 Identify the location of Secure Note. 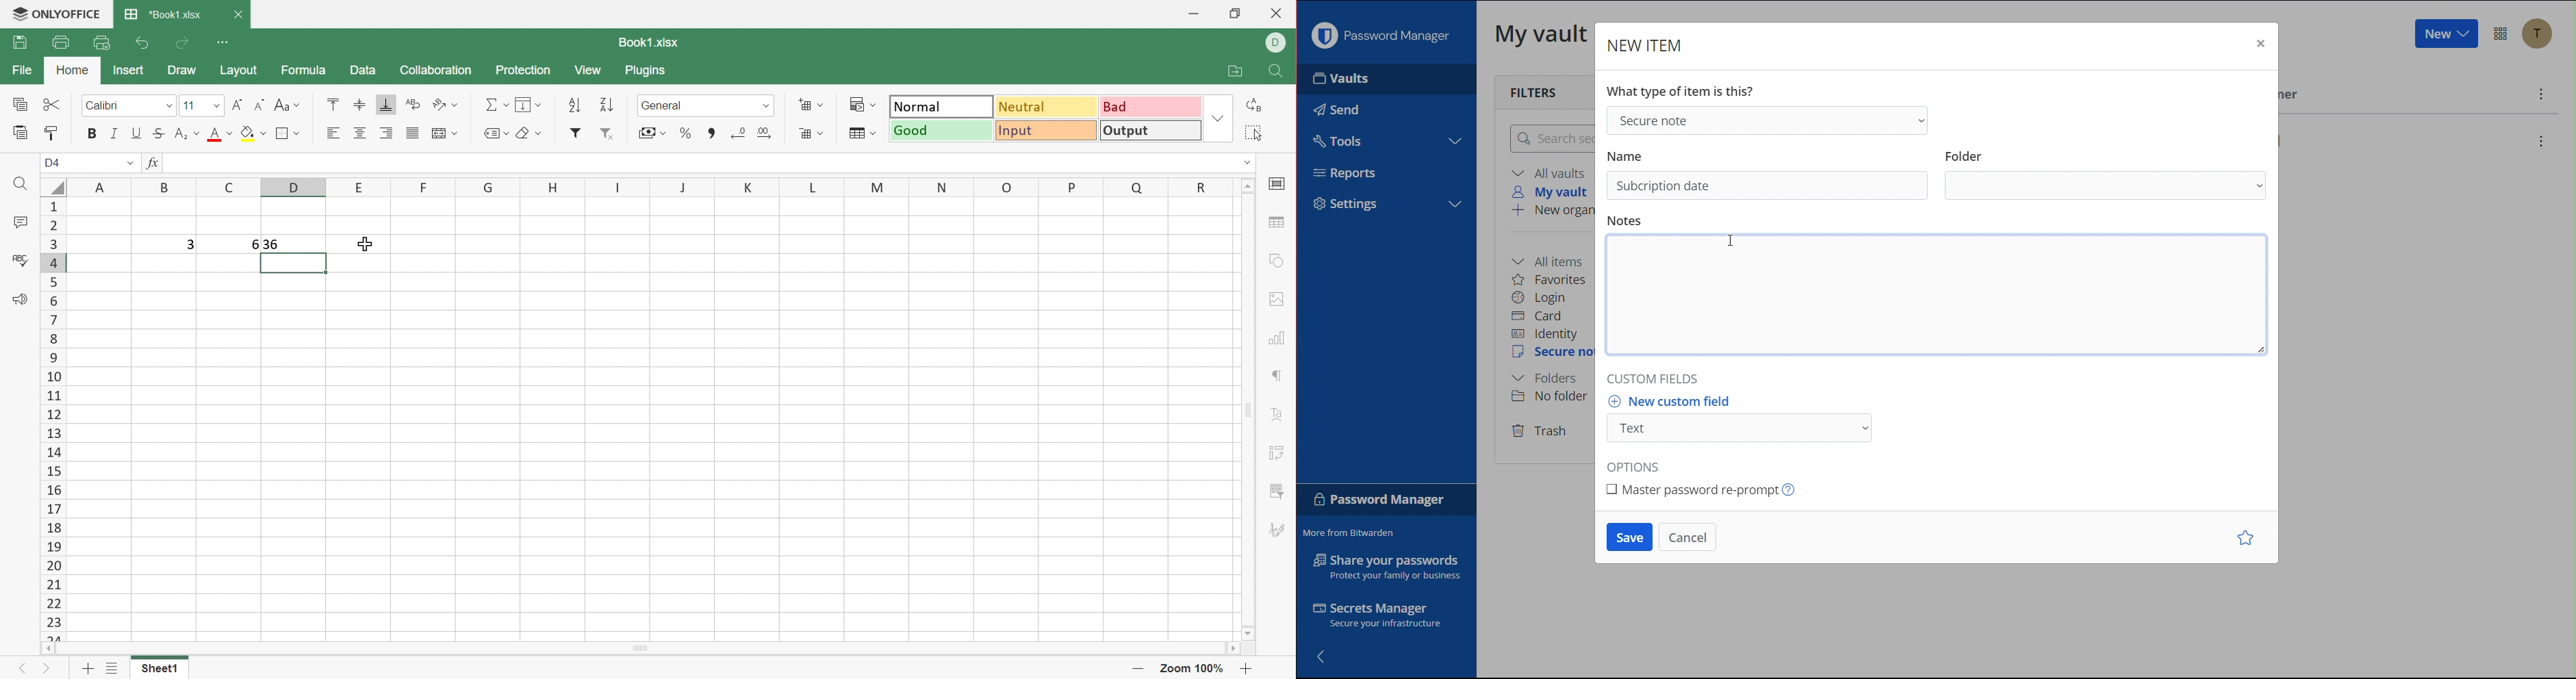
(1553, 353).